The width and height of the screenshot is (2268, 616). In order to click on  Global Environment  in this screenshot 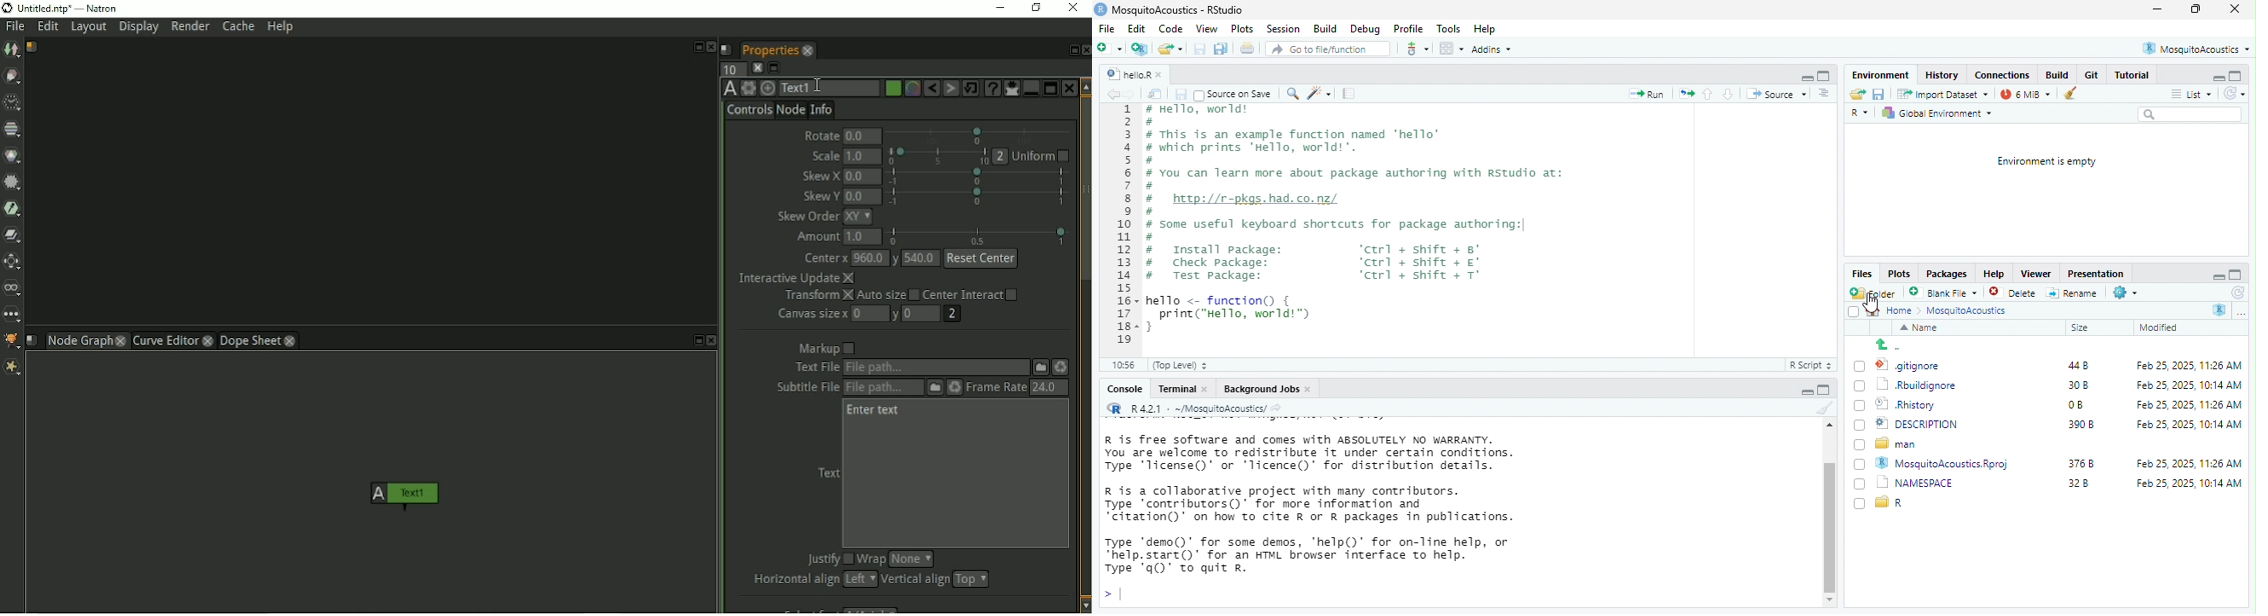, I will do `click(1941, 114)`.